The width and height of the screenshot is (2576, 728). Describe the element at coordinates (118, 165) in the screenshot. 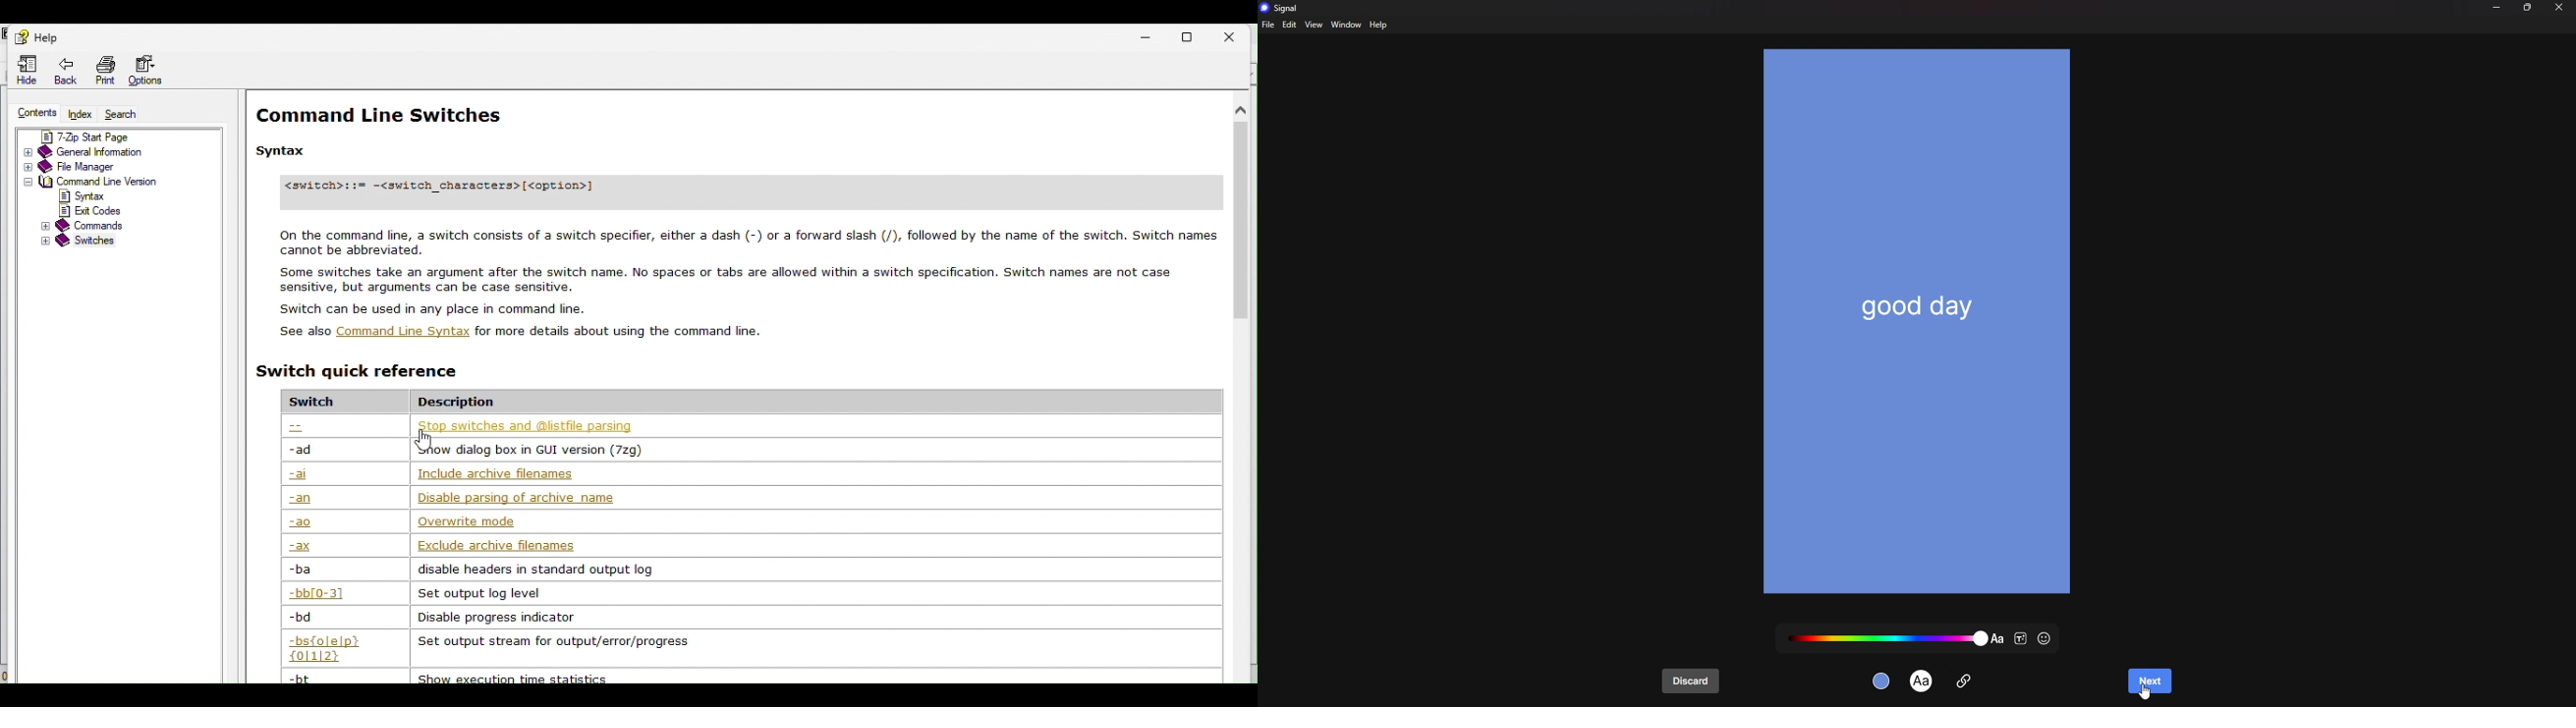

I see `File manager` at that location.